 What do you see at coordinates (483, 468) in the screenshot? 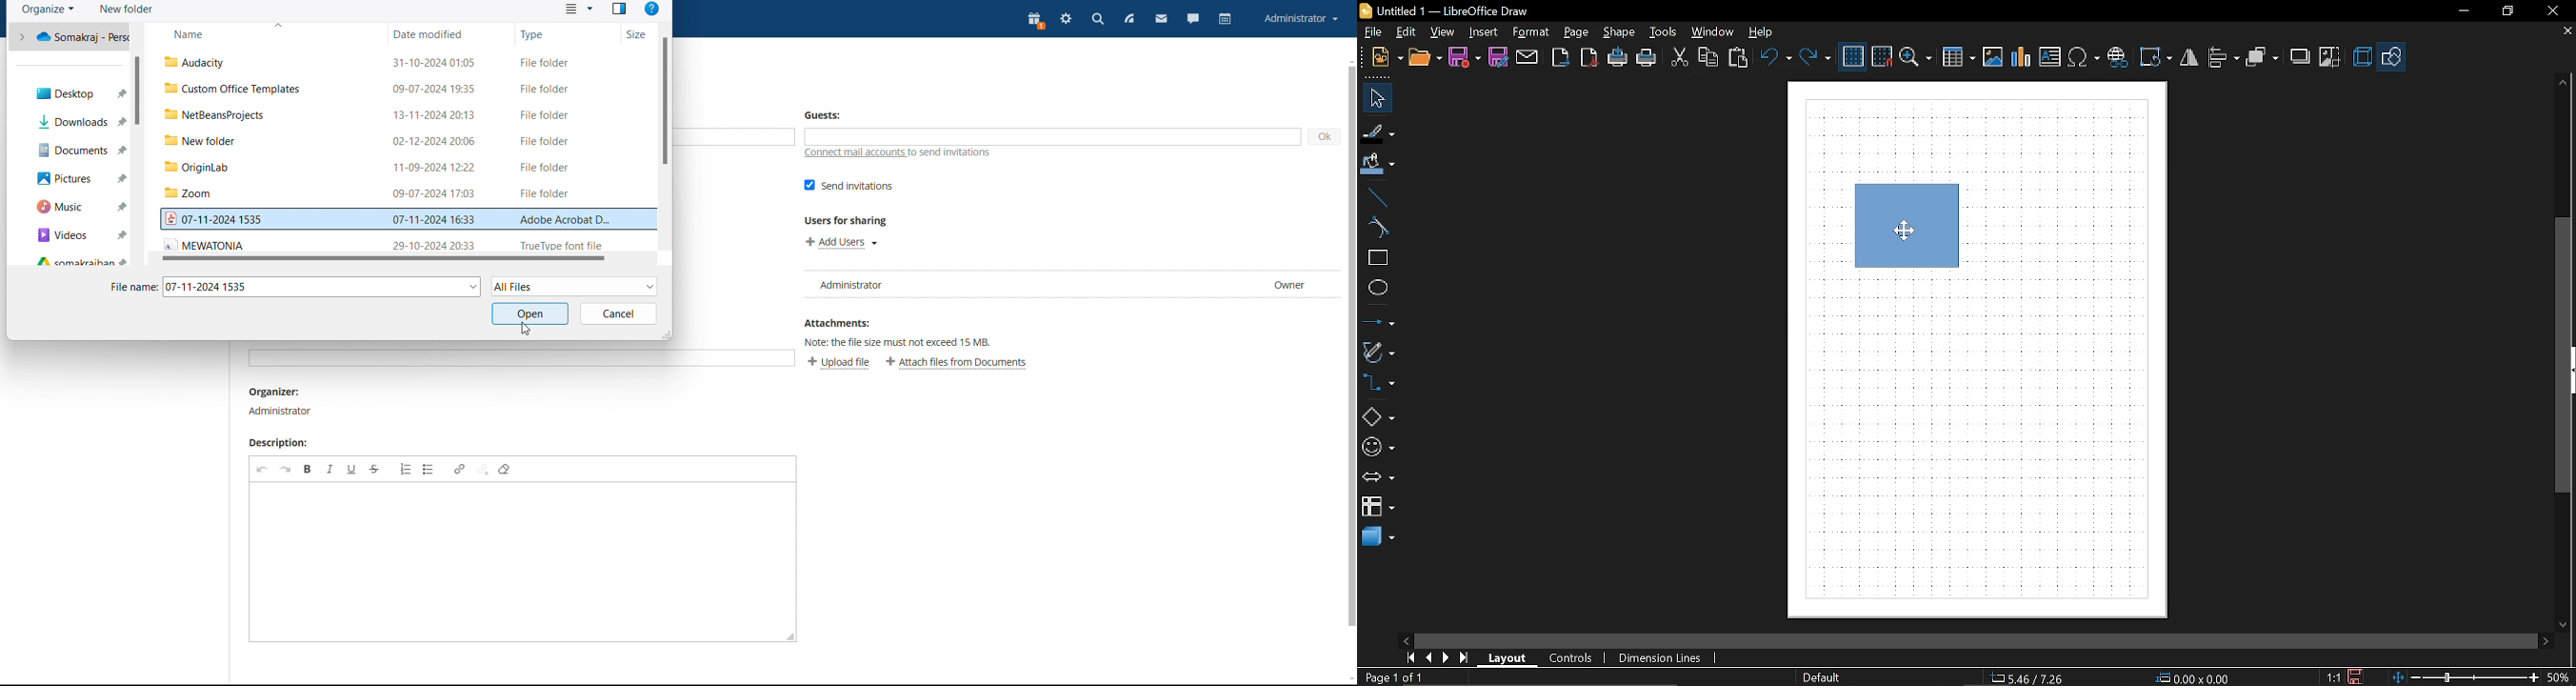
I see `unlink` at bounding box center [483, 468].